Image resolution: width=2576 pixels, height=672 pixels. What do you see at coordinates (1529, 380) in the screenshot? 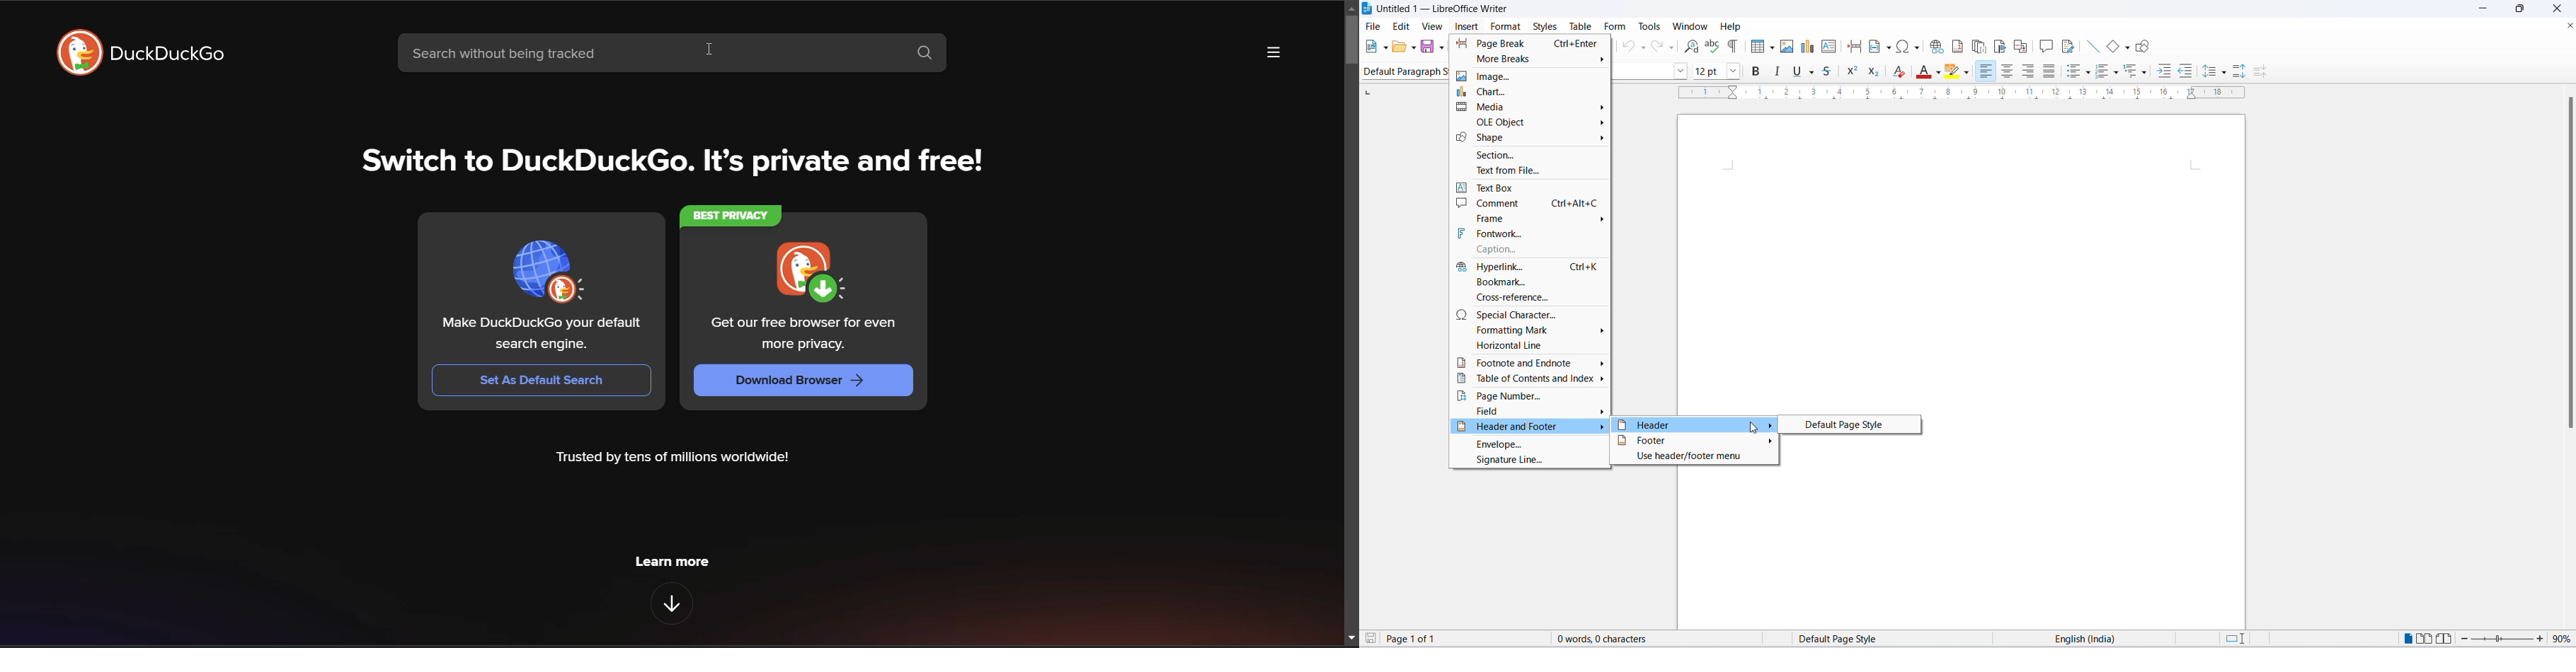
I see `table of content and index` at bounding box center [1529, 380].